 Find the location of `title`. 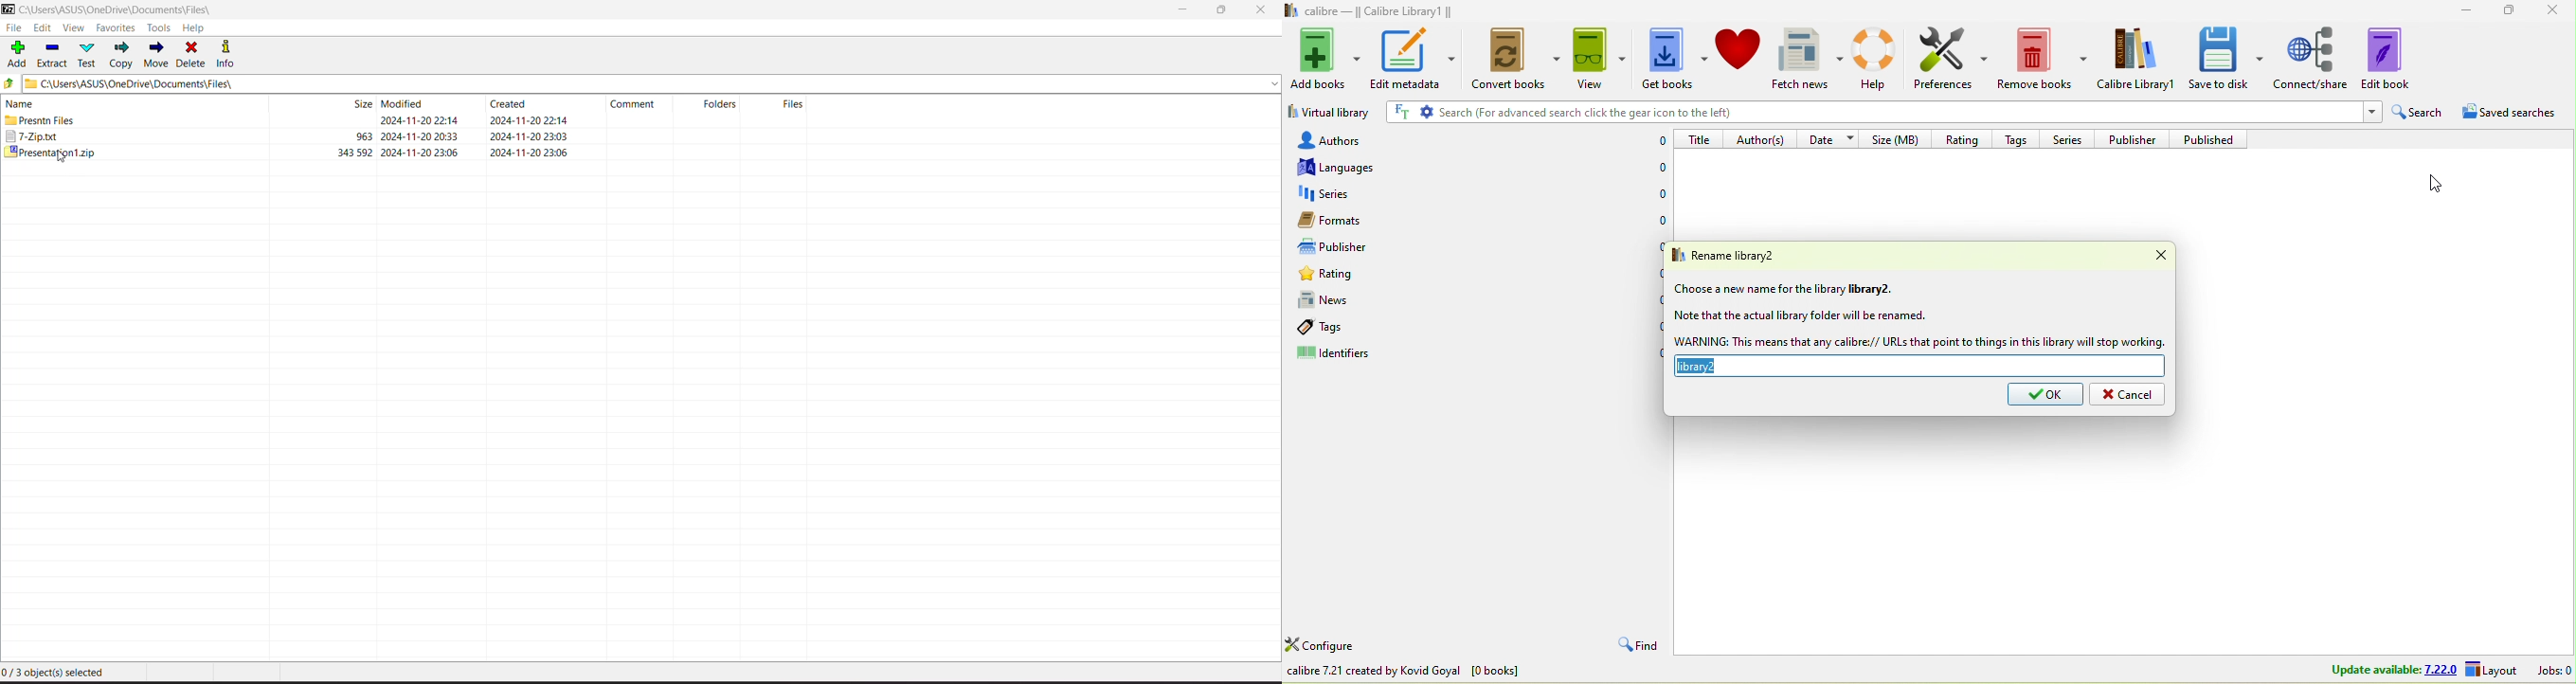

title is located at coordinates (1701, 138).